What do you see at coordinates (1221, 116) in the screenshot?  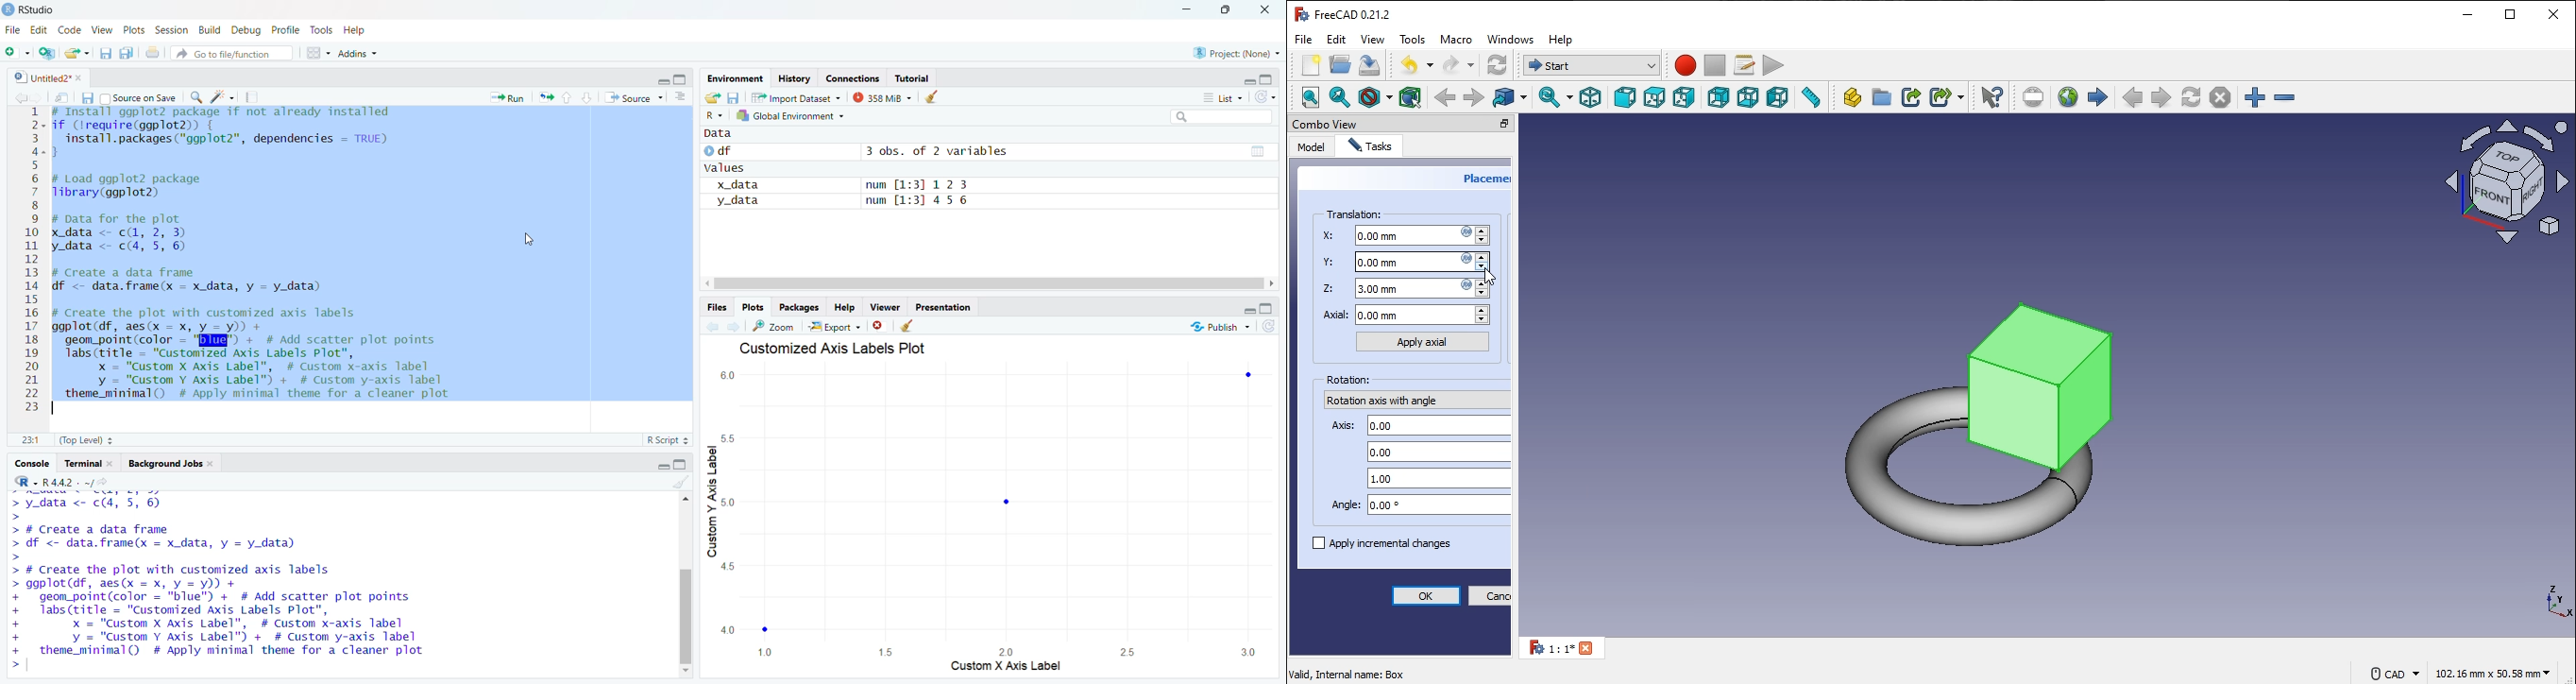 I see `search` at bounding box center [1221, 116].